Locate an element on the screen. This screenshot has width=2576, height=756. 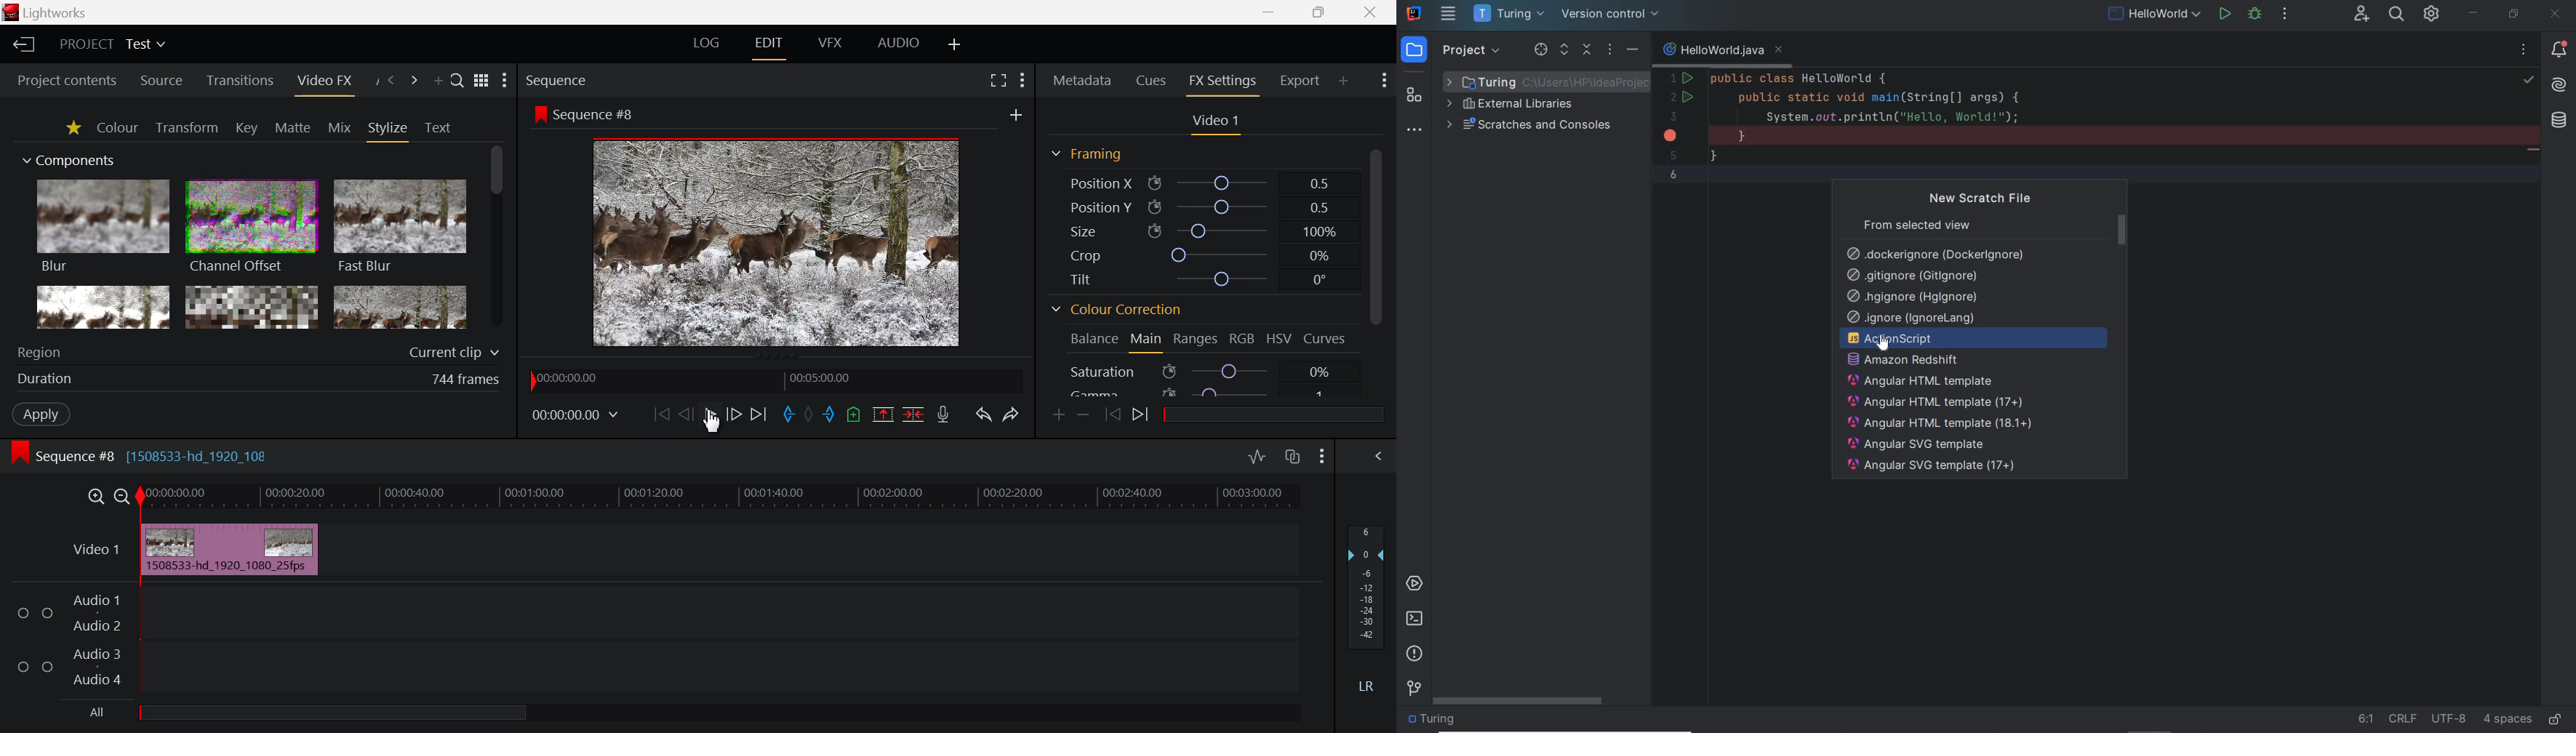
Sequence is located at coordinates (583, 79).